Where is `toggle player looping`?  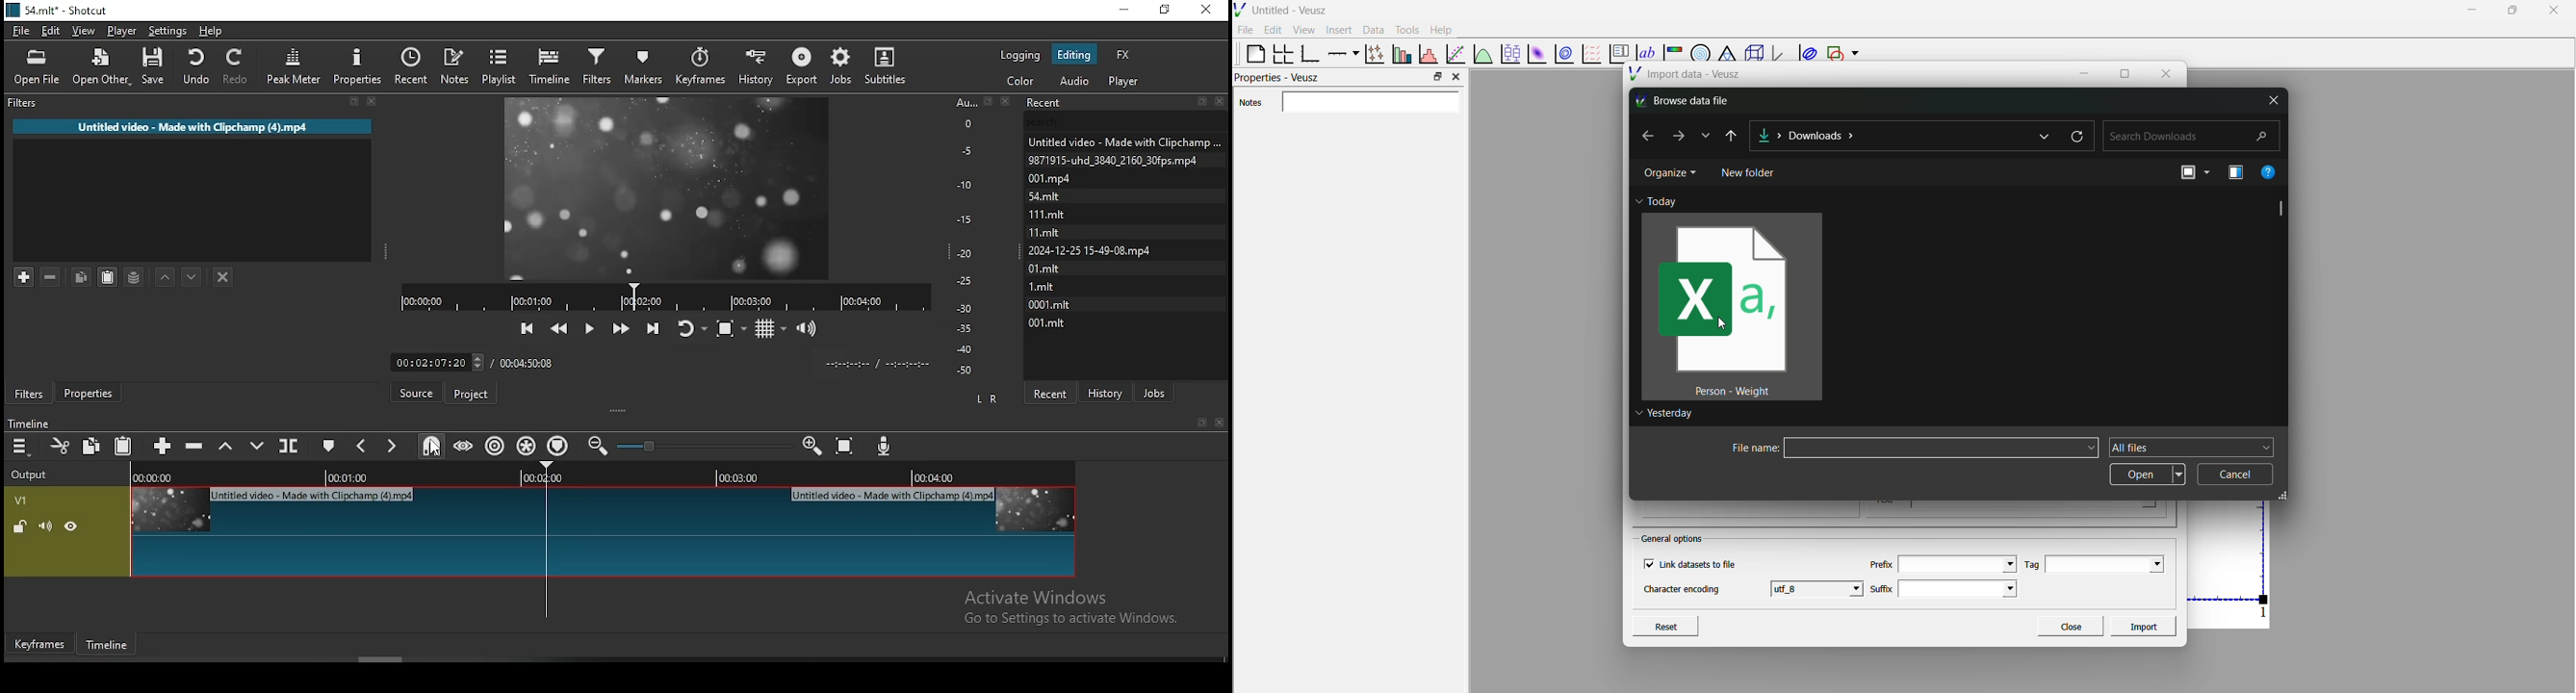 toggle player looping is located at coordinates (691, 329).